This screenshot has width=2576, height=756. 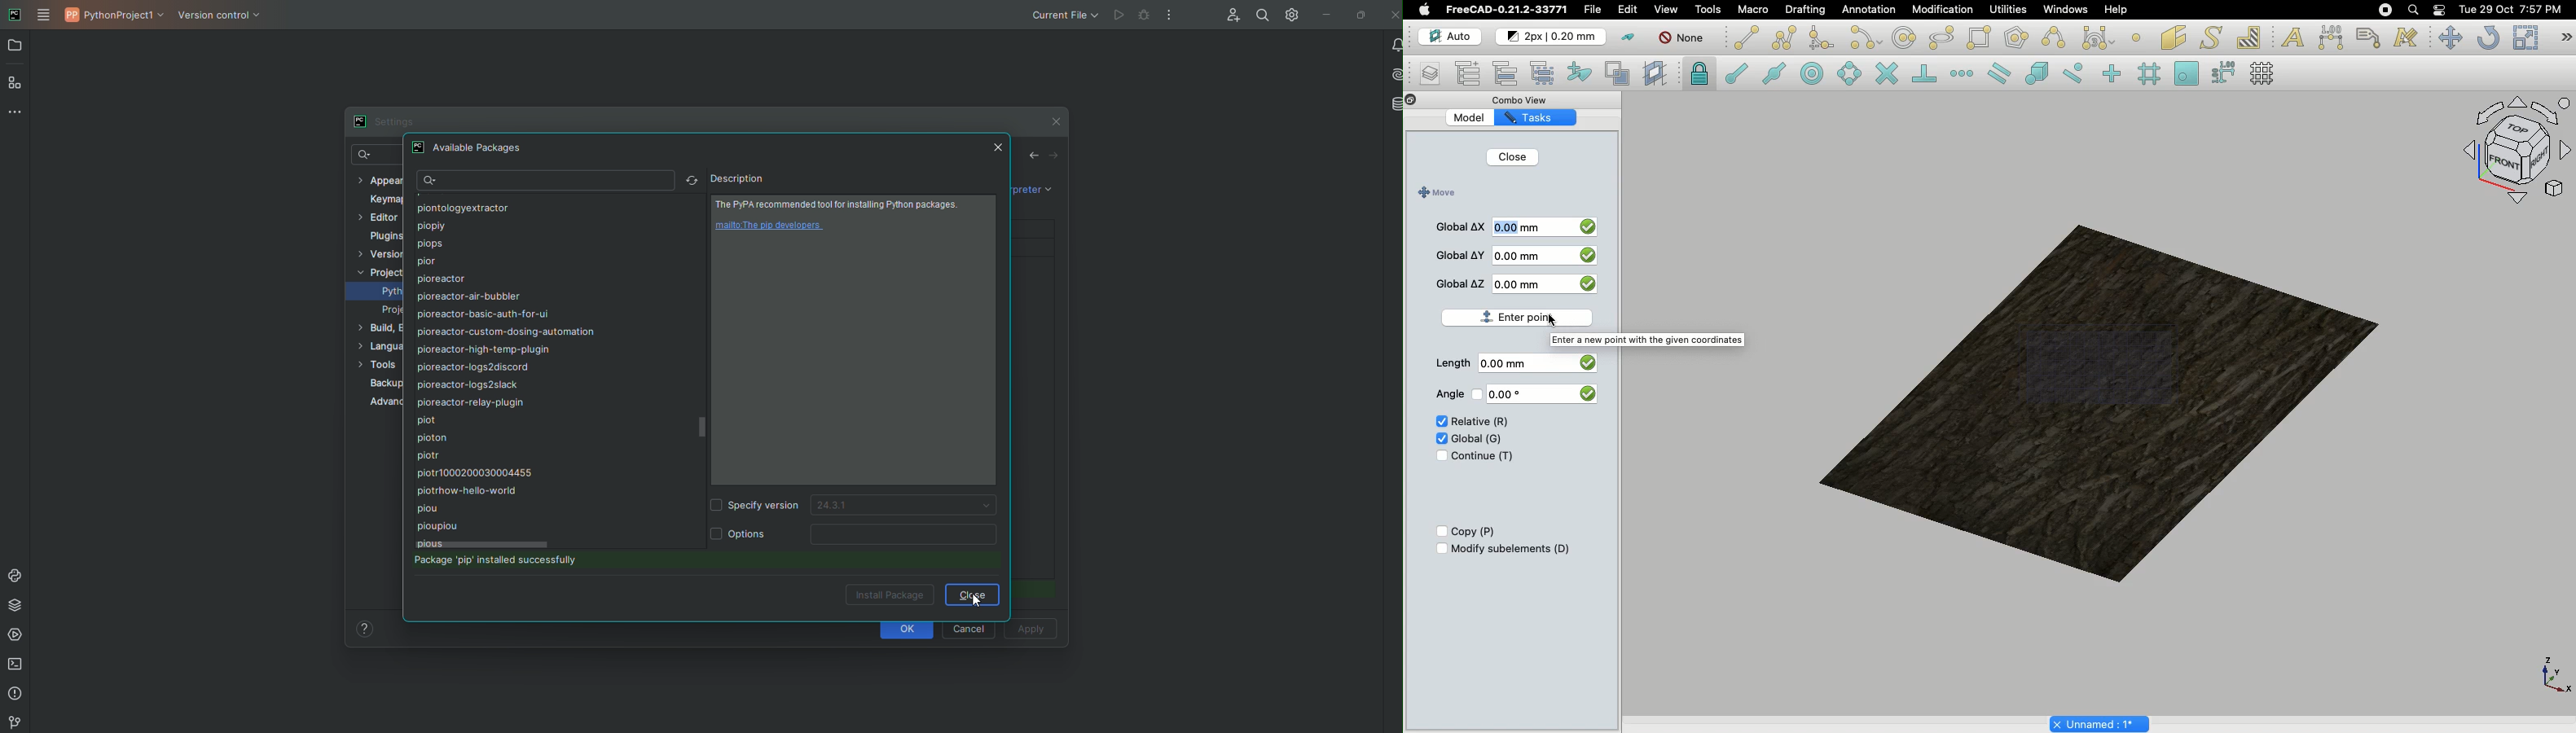 What do you see at coordinates (543, 181) in the screenshot?
I see `Search bar` at bounding box center [543, 181].